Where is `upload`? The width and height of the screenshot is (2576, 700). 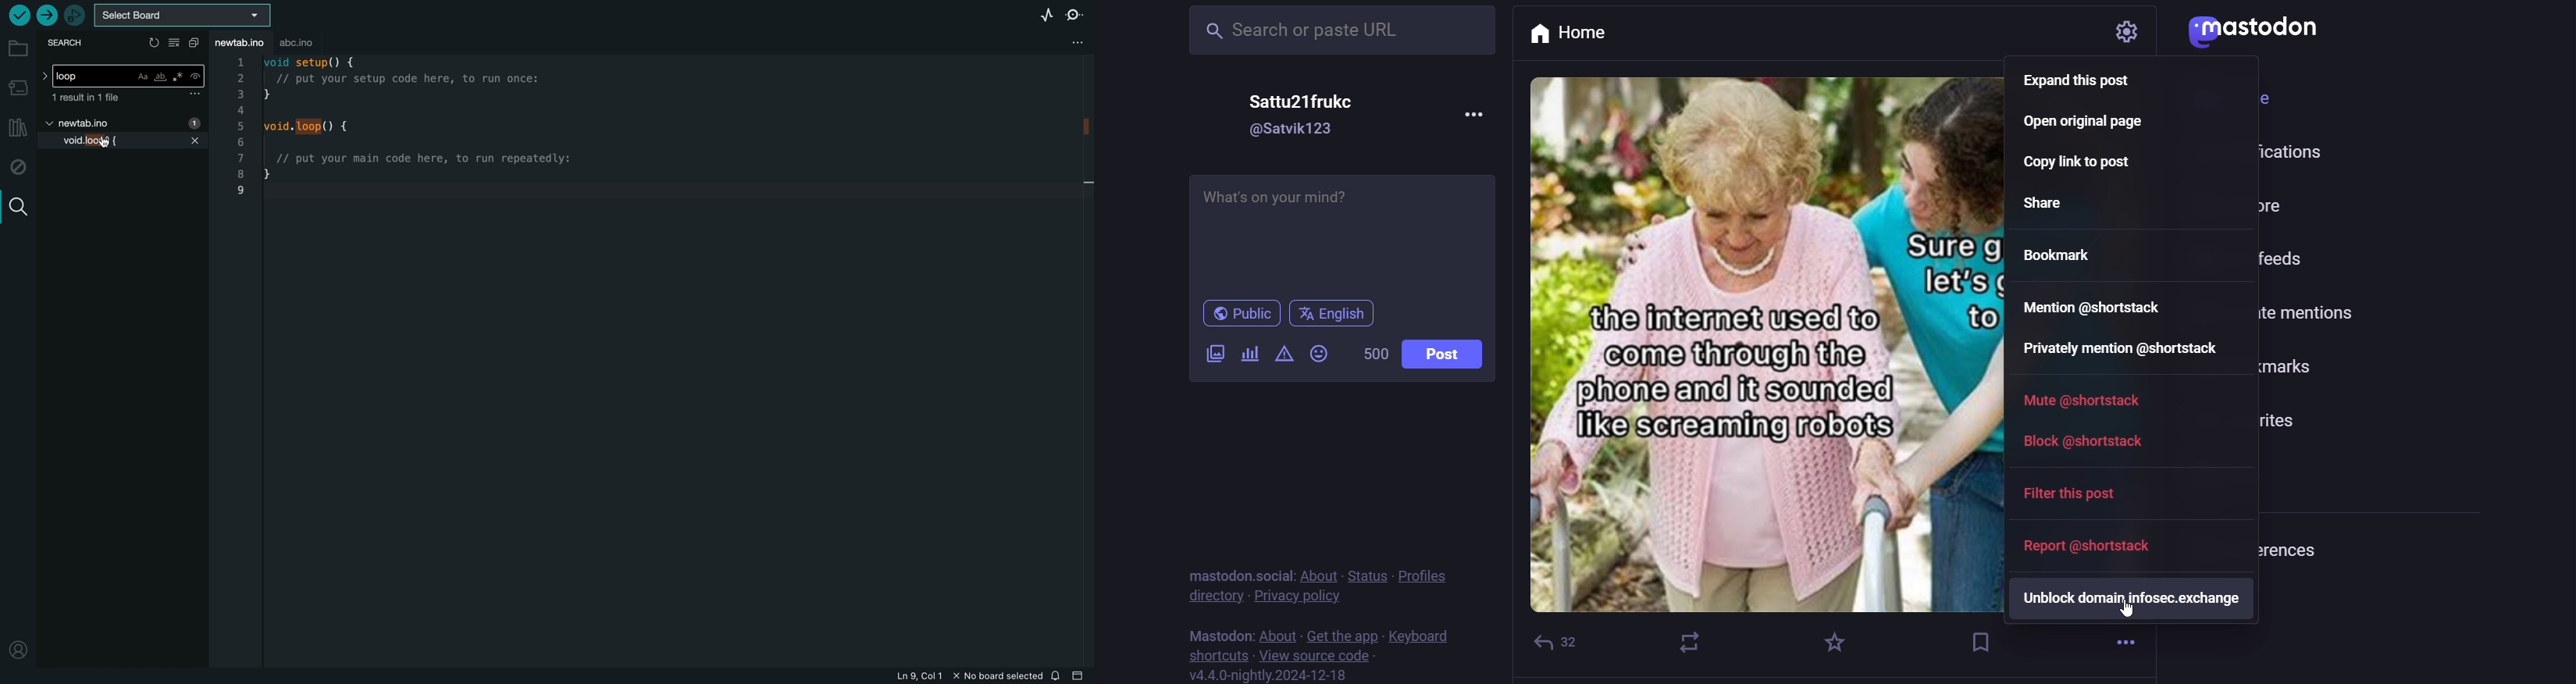
upload is located at coordinates (46, 16).